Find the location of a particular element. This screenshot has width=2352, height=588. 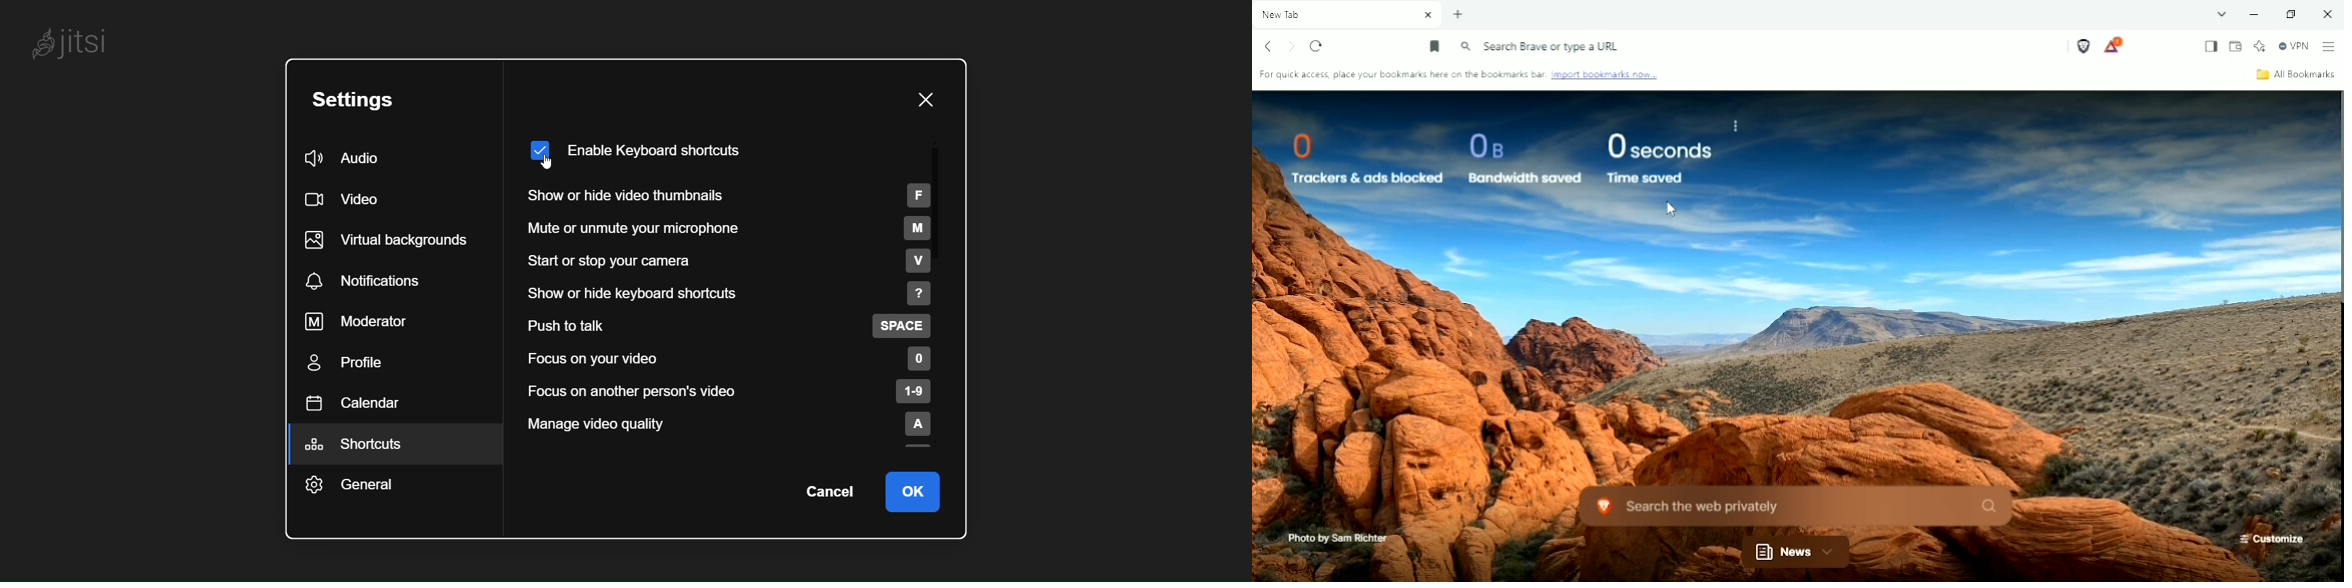

Bookmark added is located at coordinates (1436, 46).